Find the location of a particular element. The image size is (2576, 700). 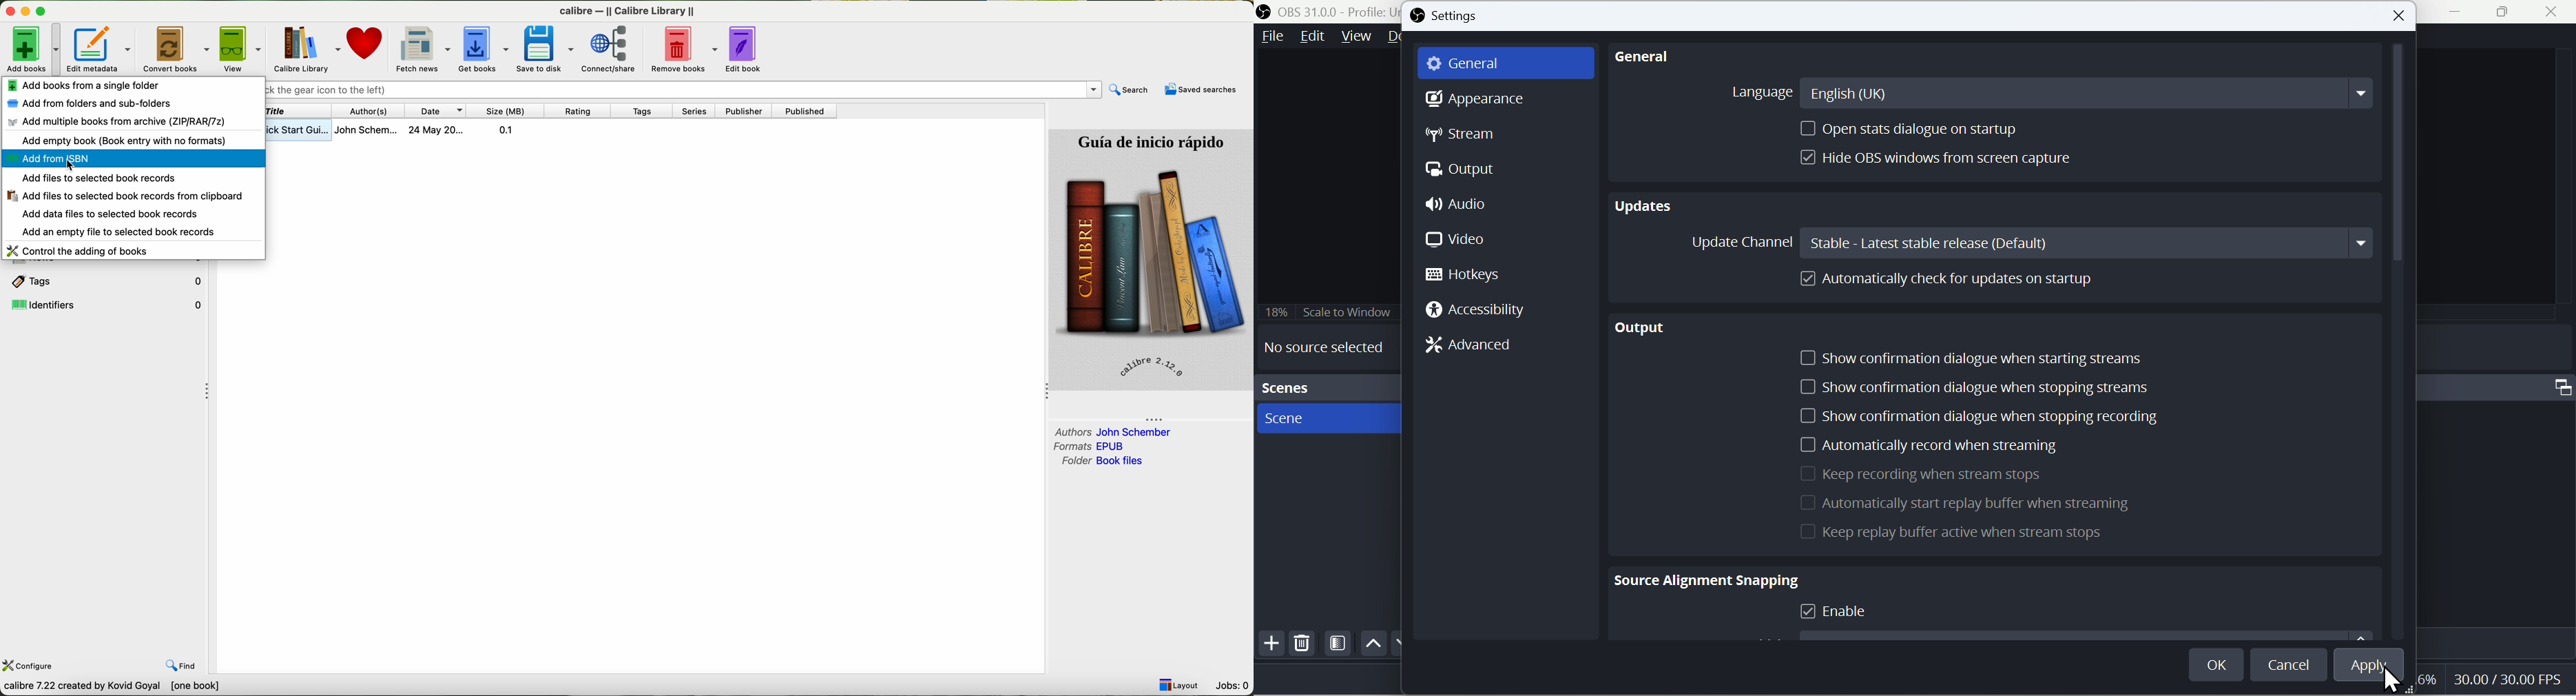

convert books is located at coordinates (178, 49).